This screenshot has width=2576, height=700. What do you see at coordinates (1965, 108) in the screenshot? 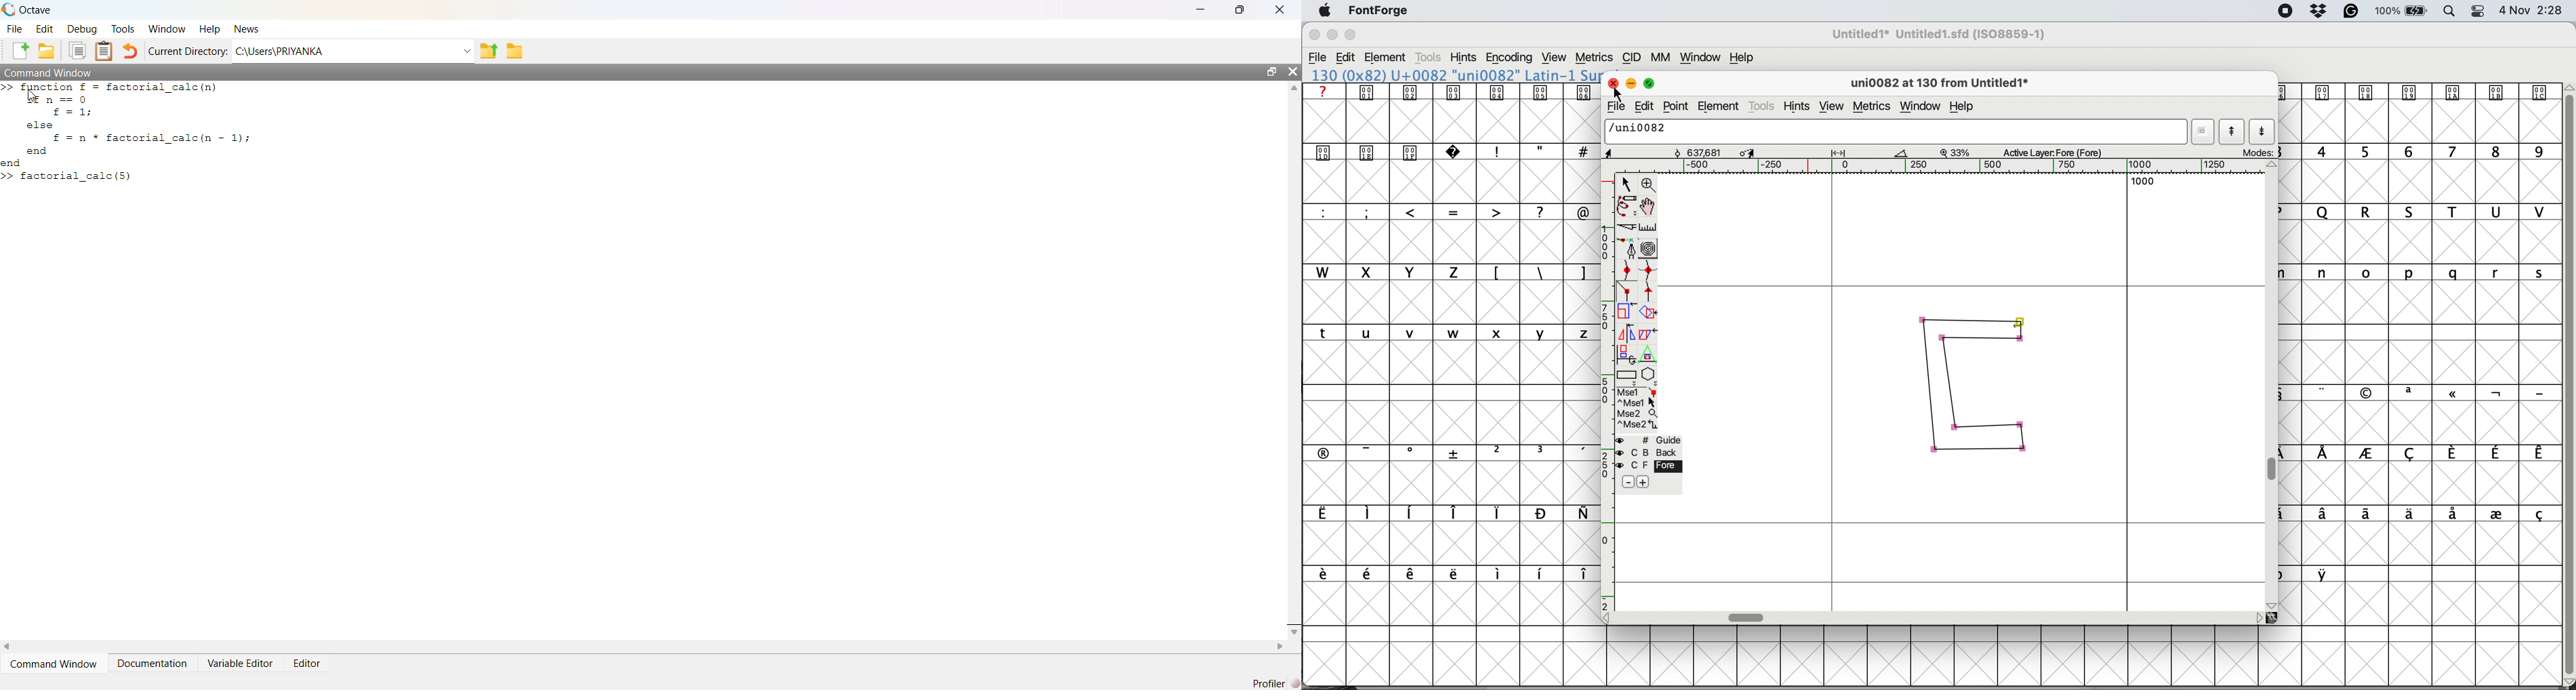
I see `help` at bounding box center [1965, 108].